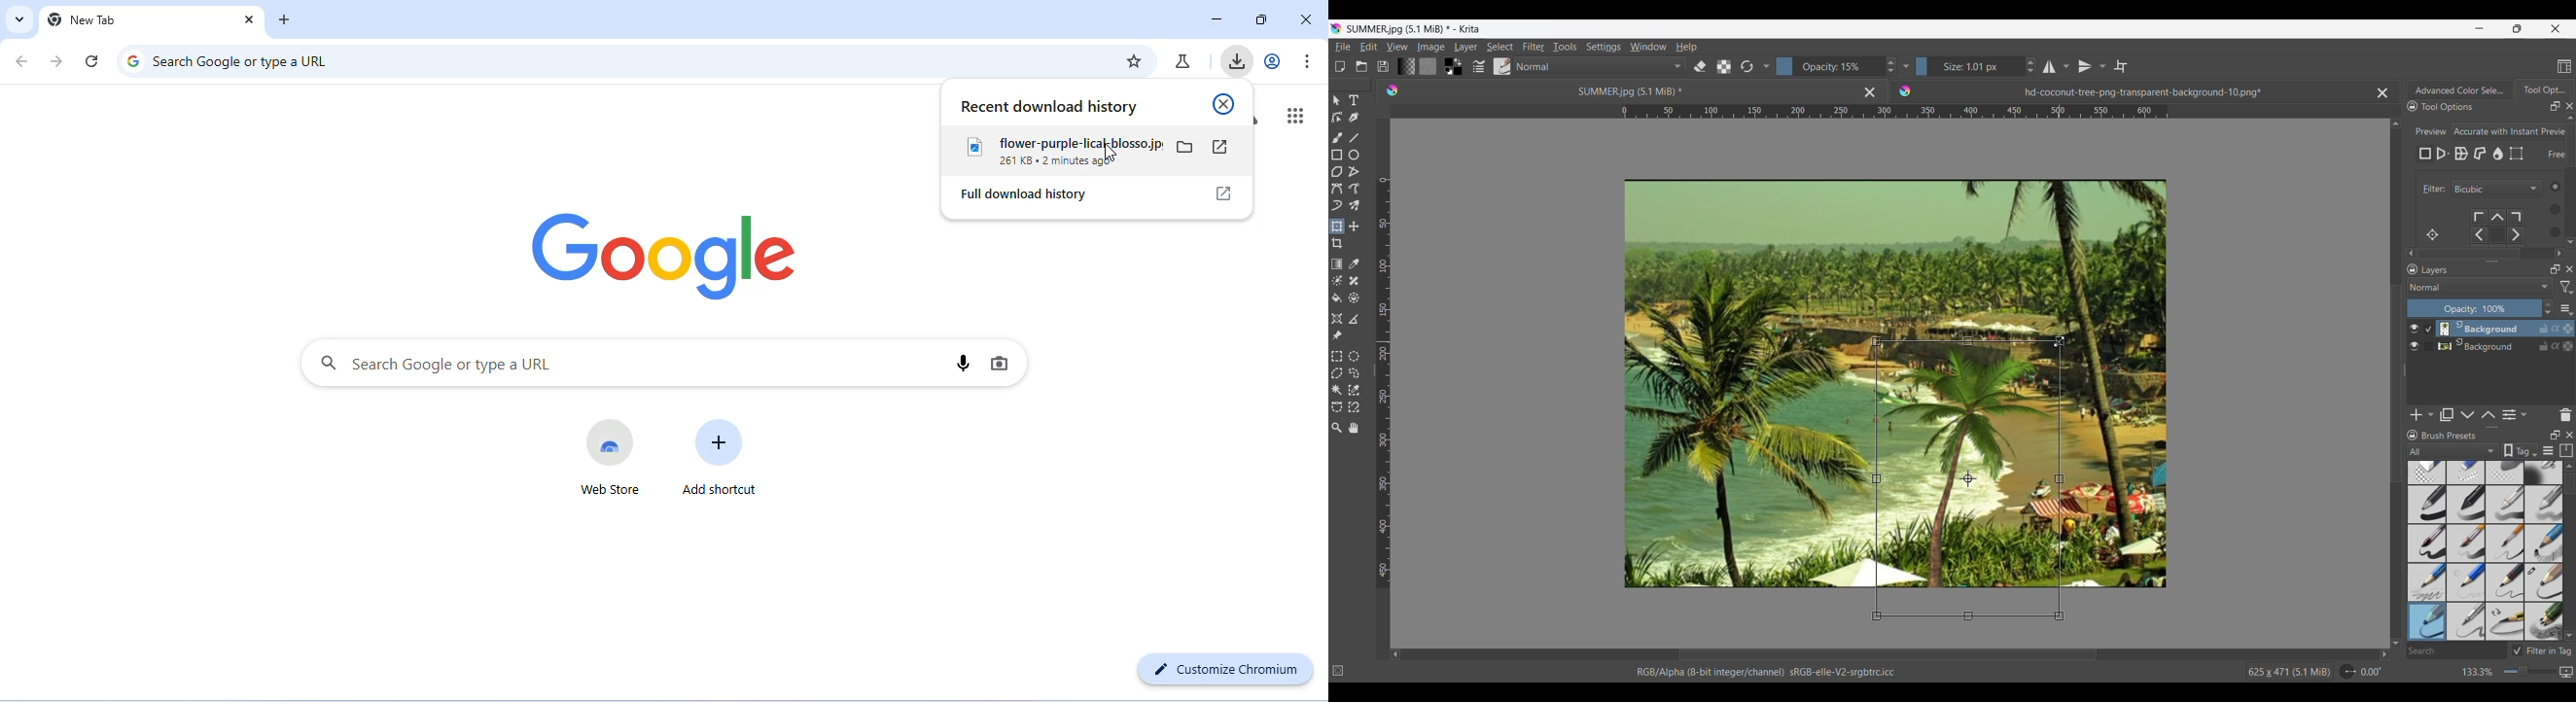  What do you see at coordinates (2565, 66) in the screenshot?
I see `Choose workspace` at bounding box center [2565, 66].